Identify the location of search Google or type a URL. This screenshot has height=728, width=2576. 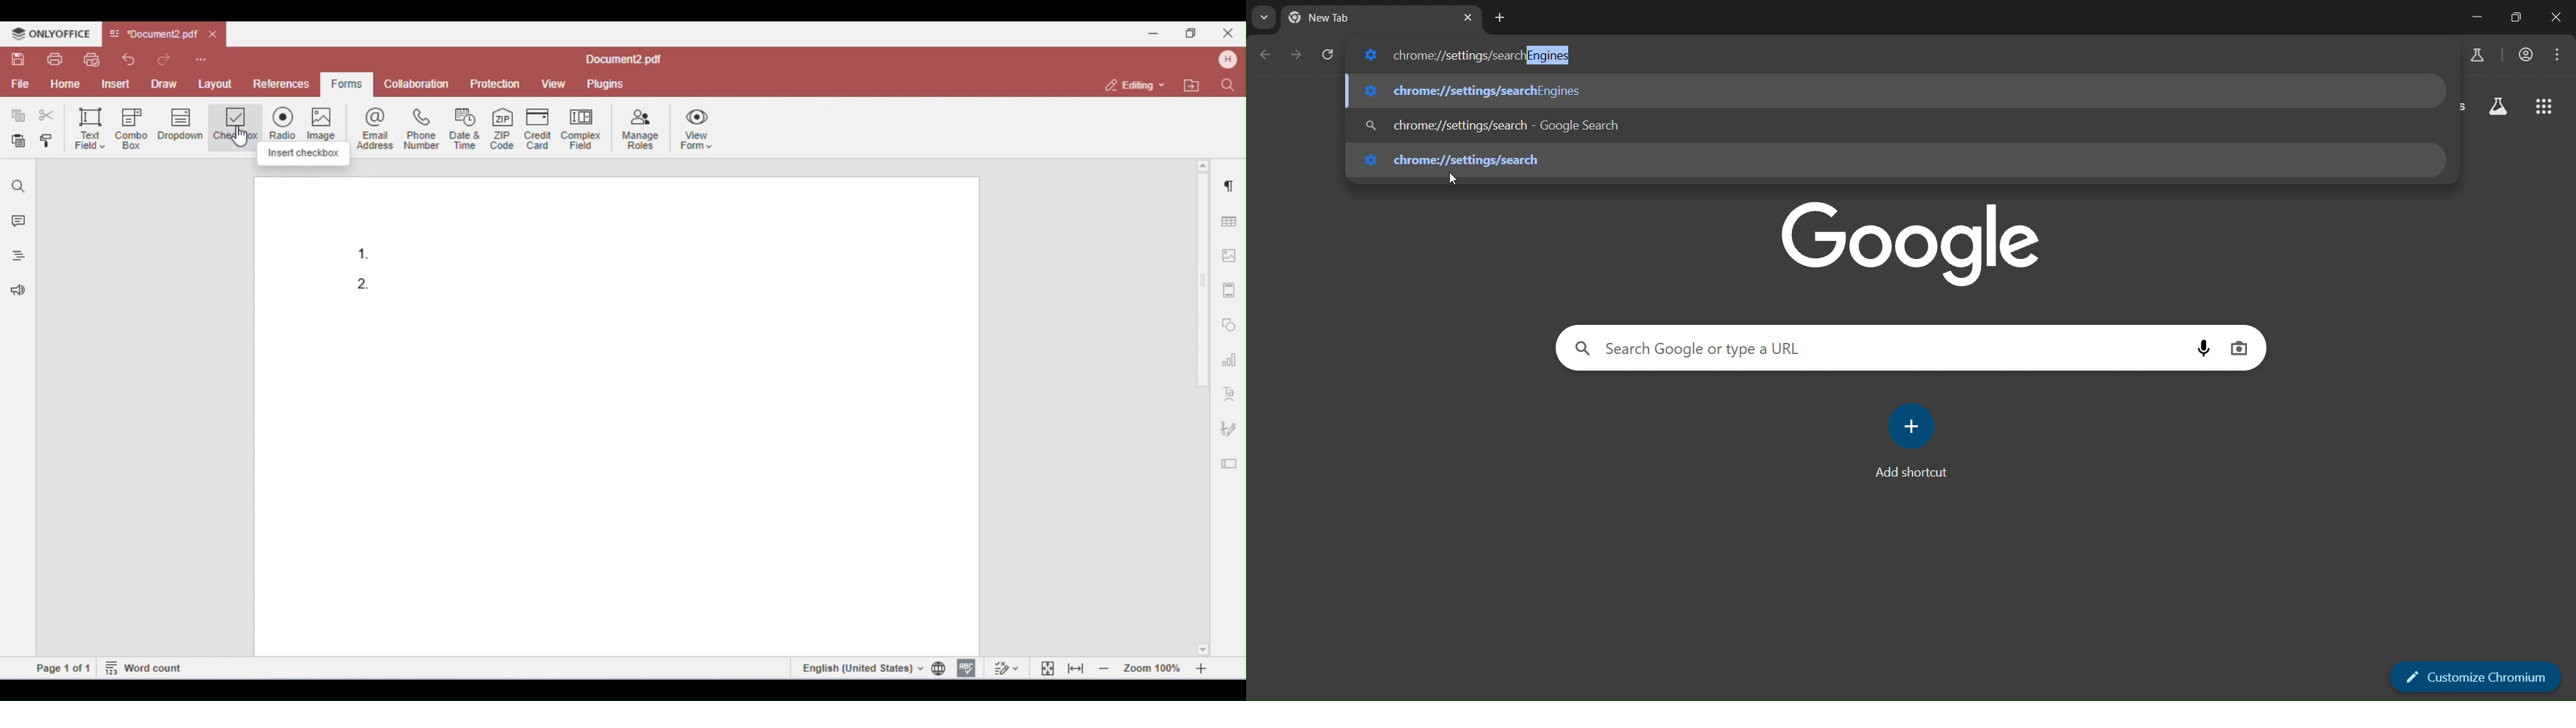
(1721, 348).